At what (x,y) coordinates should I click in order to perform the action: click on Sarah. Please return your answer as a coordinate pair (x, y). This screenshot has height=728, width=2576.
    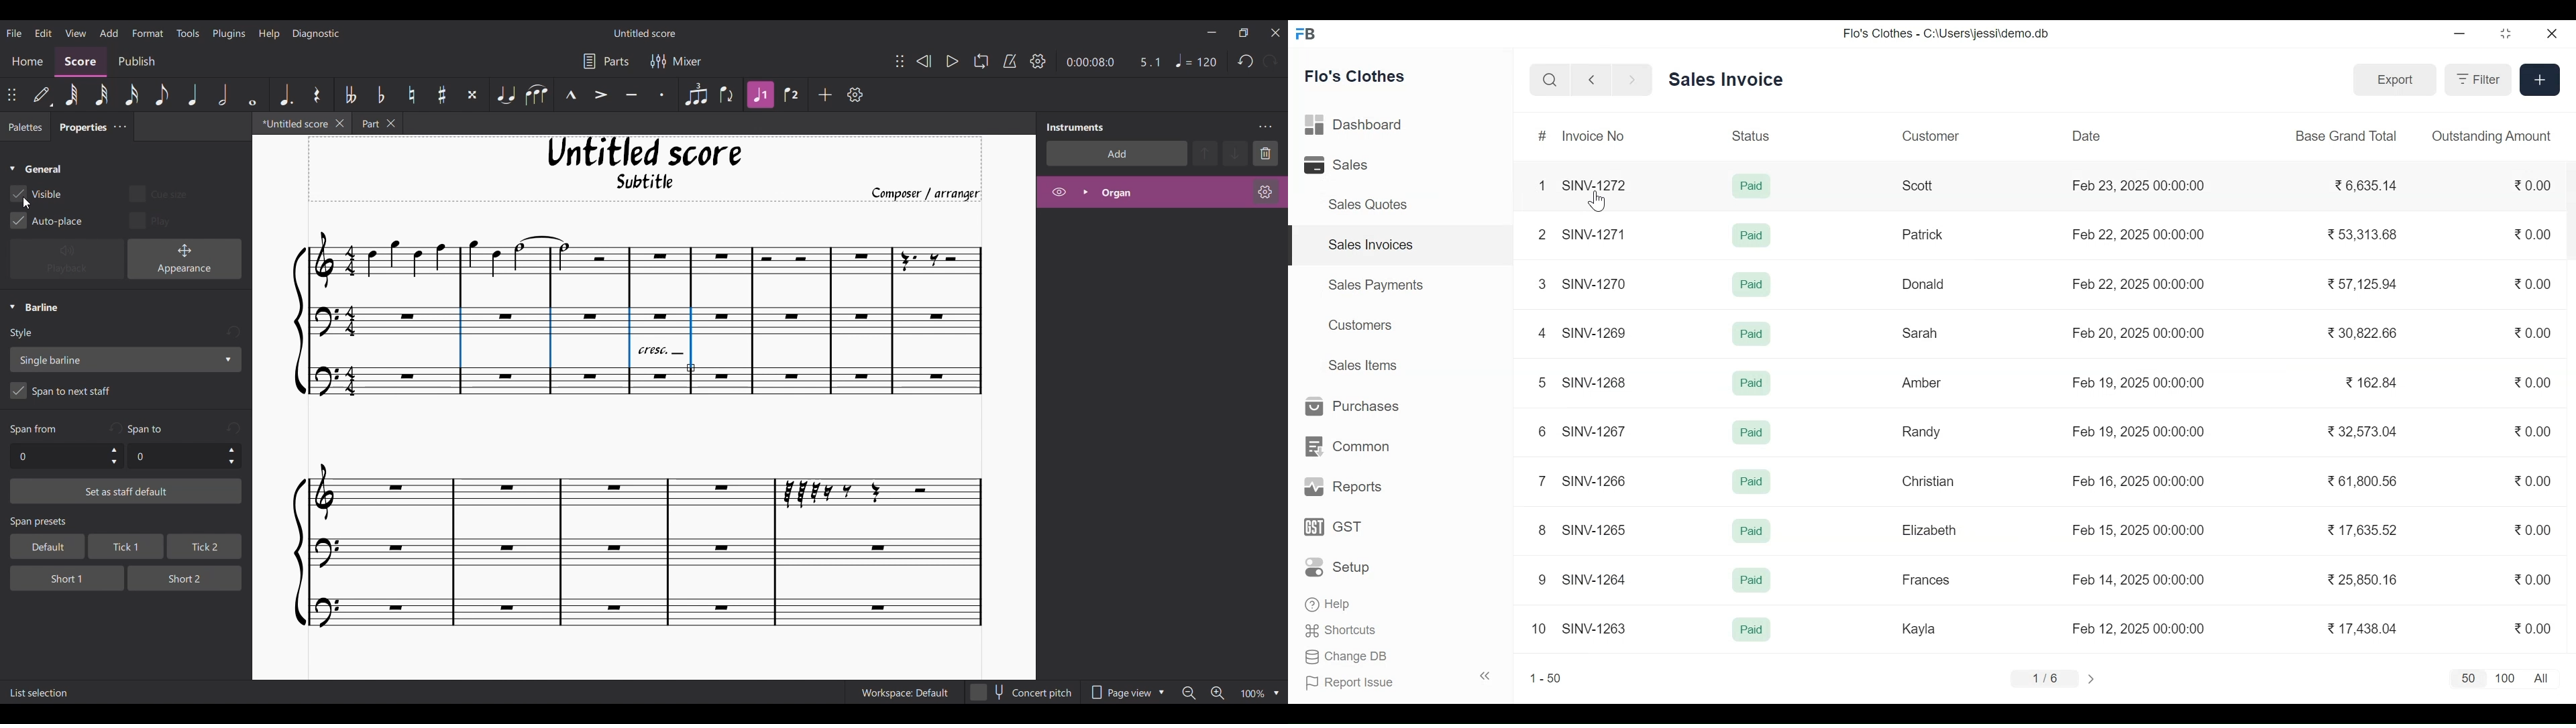
    Looking at the image, I should click on (1917, 333).